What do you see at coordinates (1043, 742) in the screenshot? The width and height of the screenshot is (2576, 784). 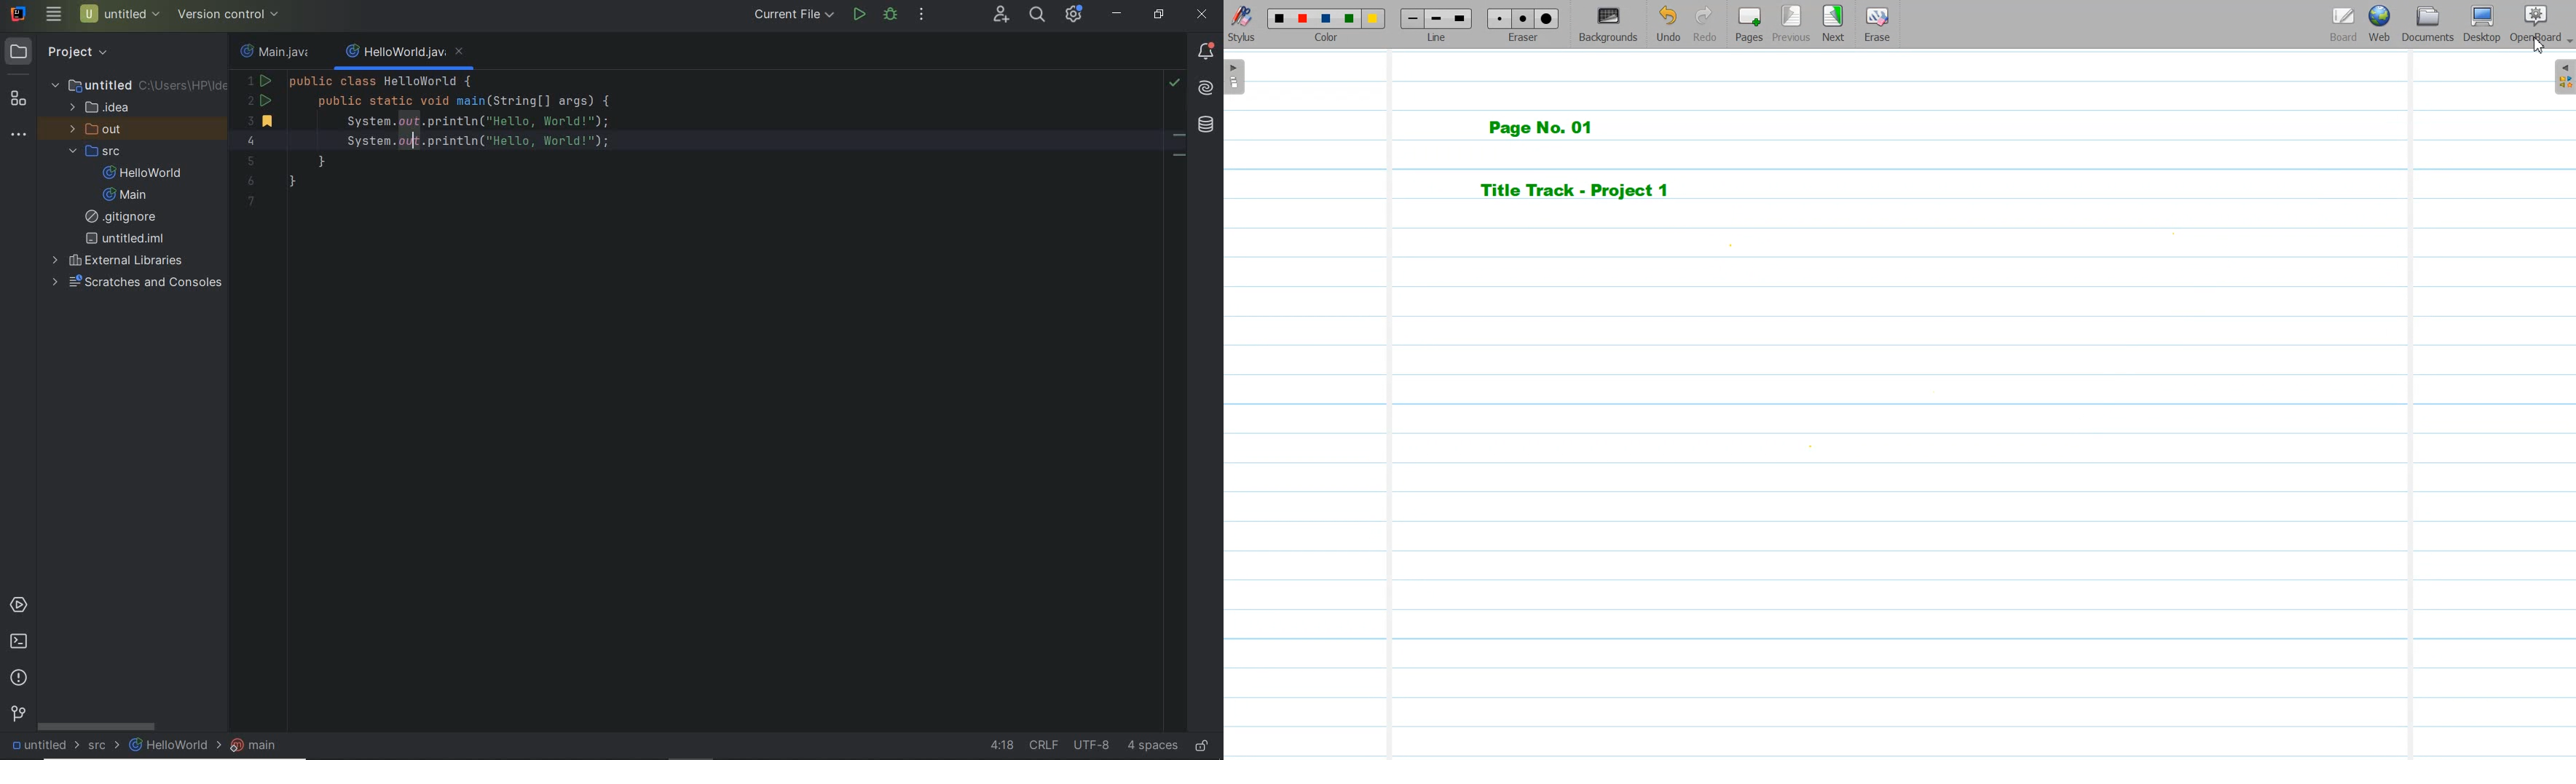 I see `CRLF(line separator)` at bounding box center [1043, 742].